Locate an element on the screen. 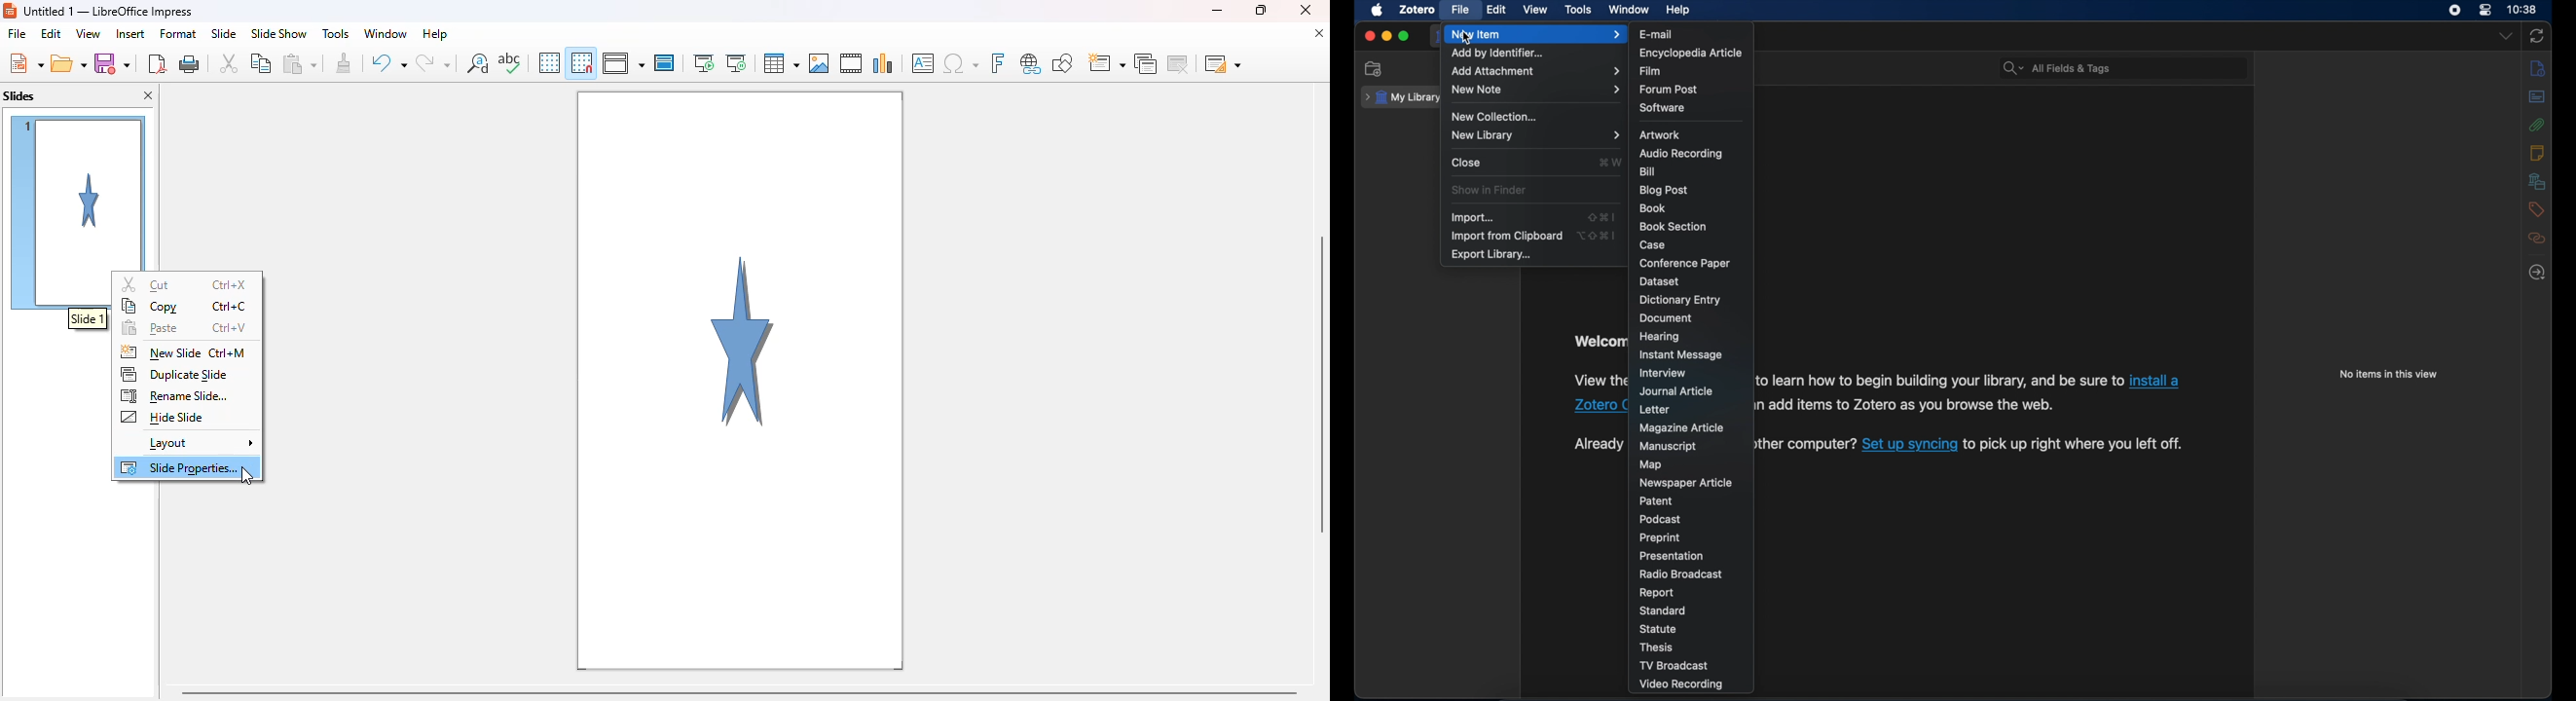 This screenshot has width=2576, height=728. add by identifier is located at coordinates (1498, 53).